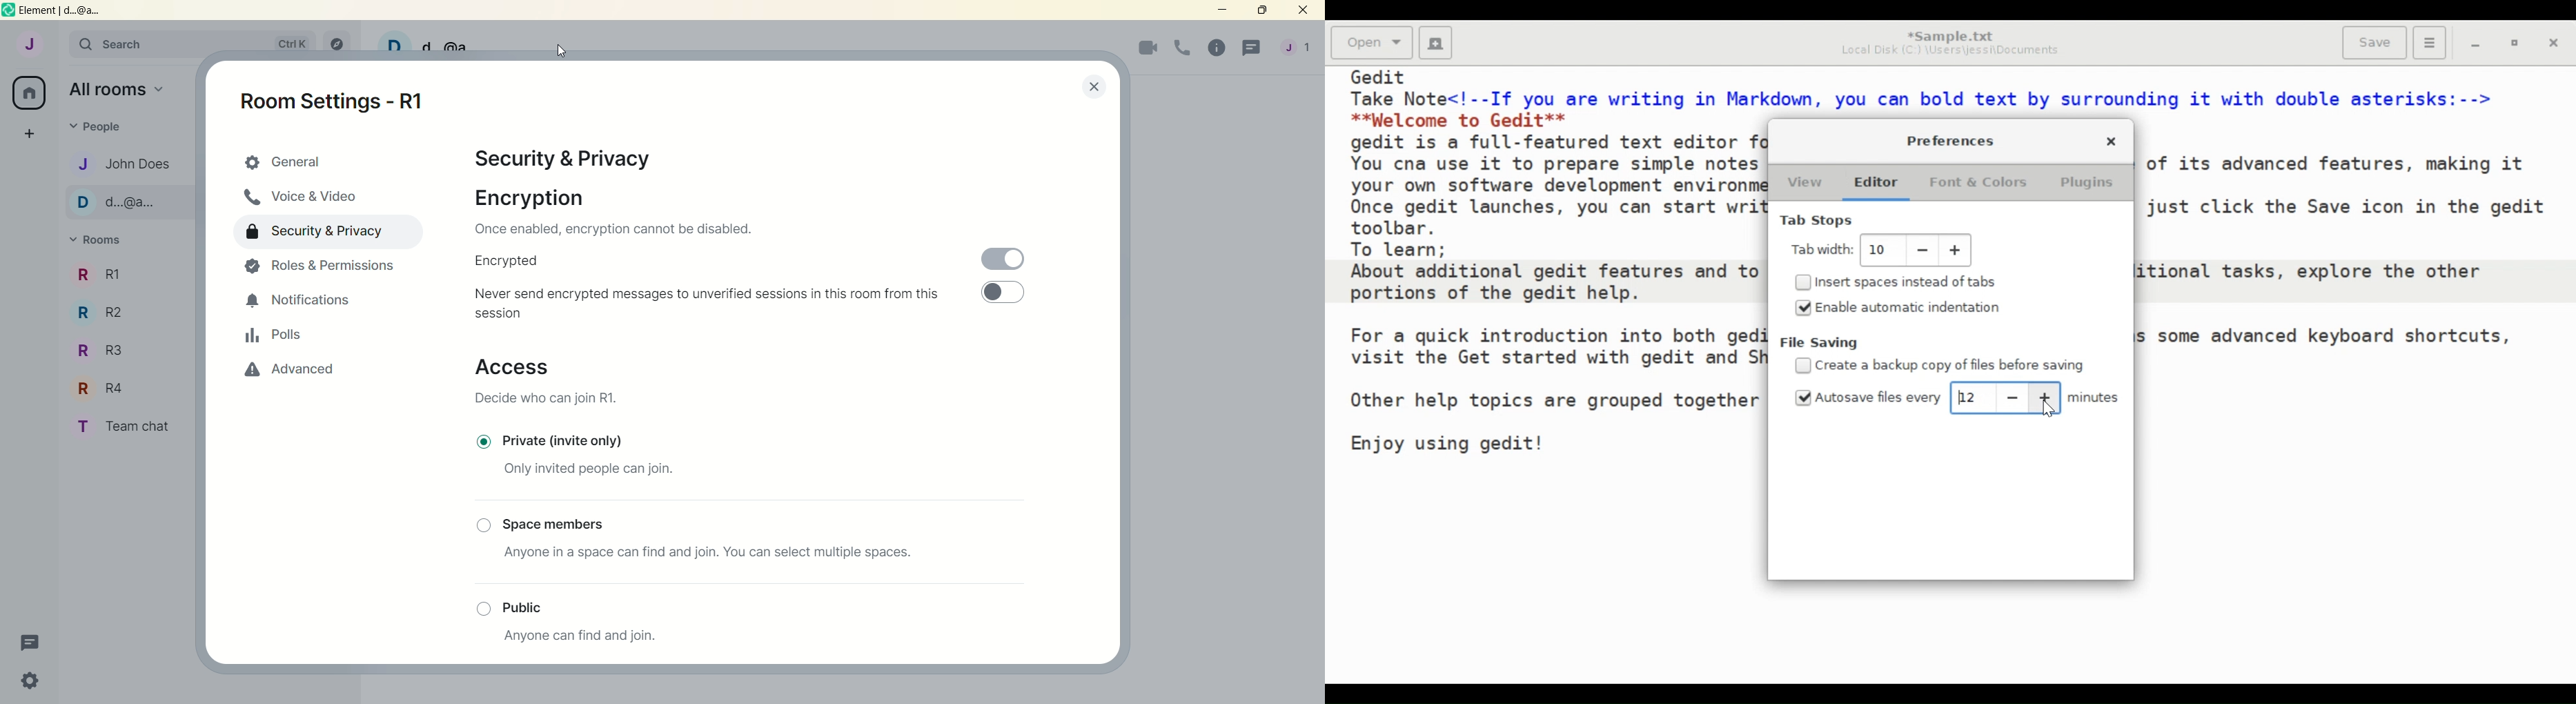  Describe the element at coordinates (97, 240) in the screenshot. I see `rooms` at that location.